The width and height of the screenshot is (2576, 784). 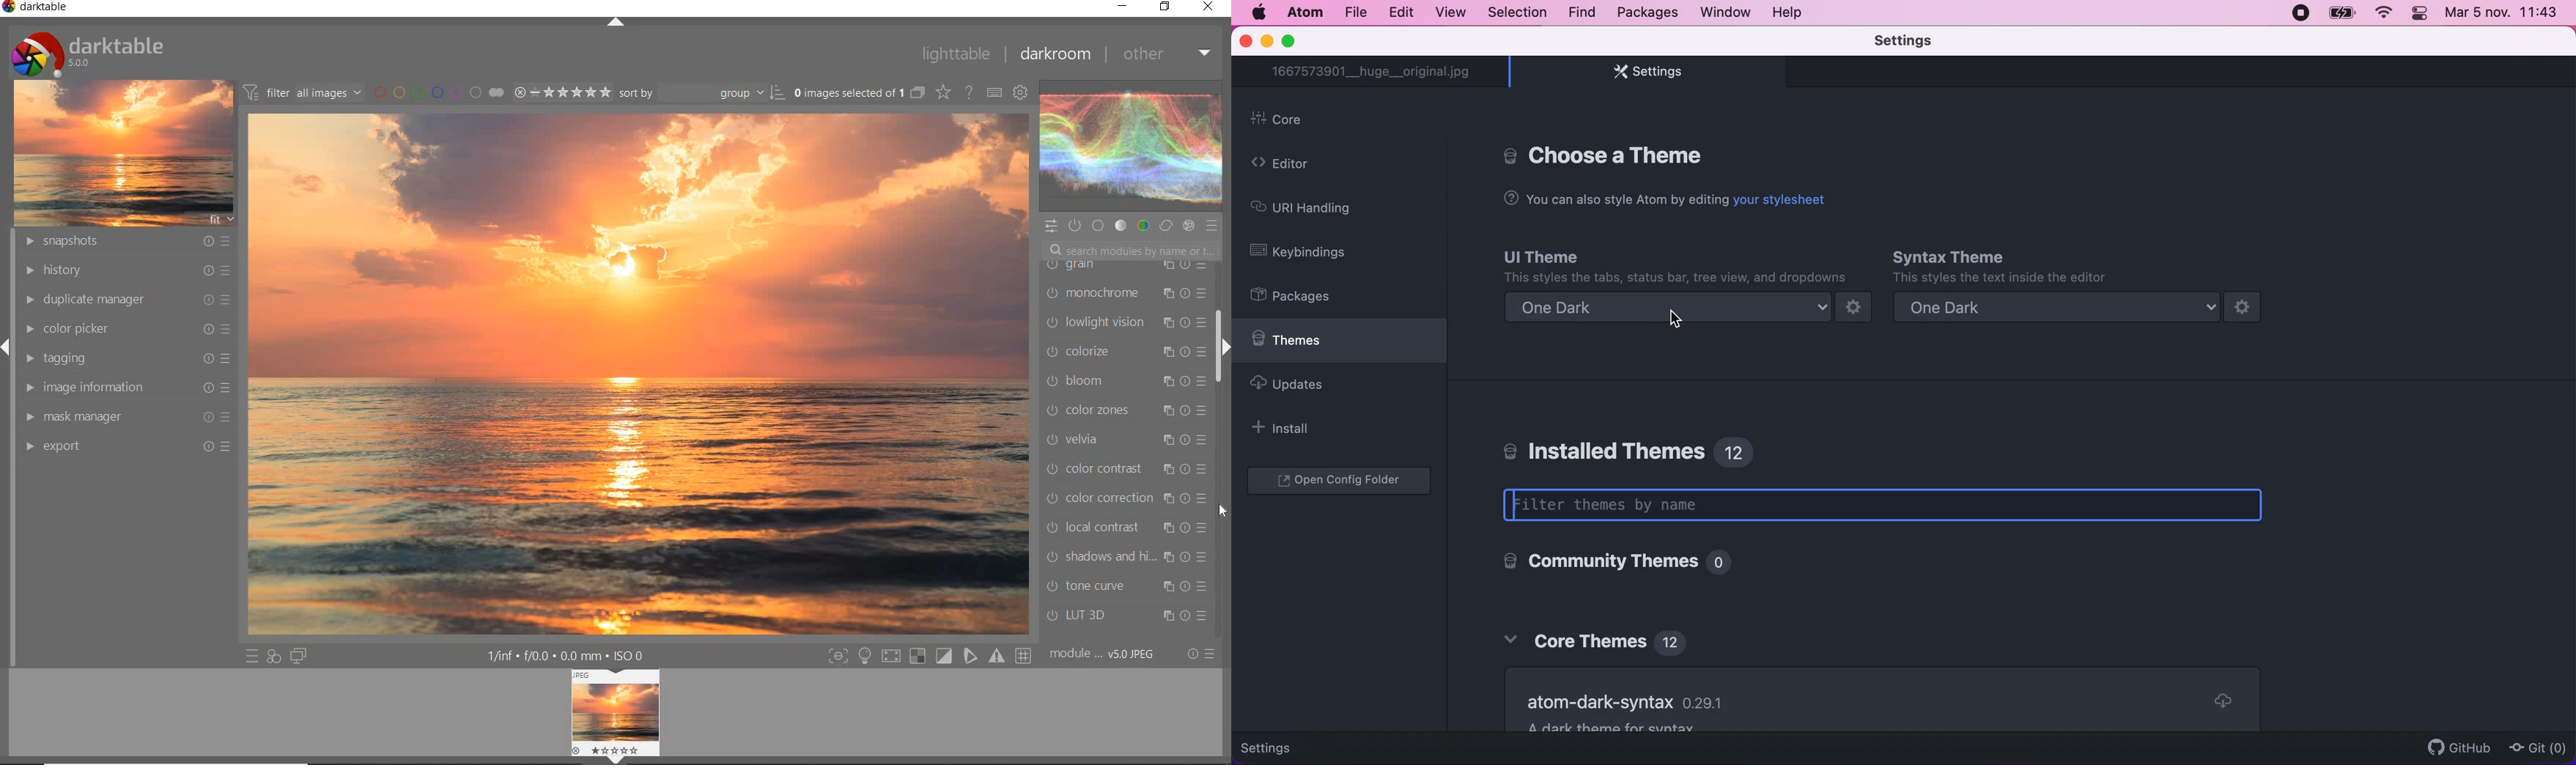 What do you see at coordinates (126, 270) in the screenshot?
I see `HISTORY` at bounding box center [126, 270].